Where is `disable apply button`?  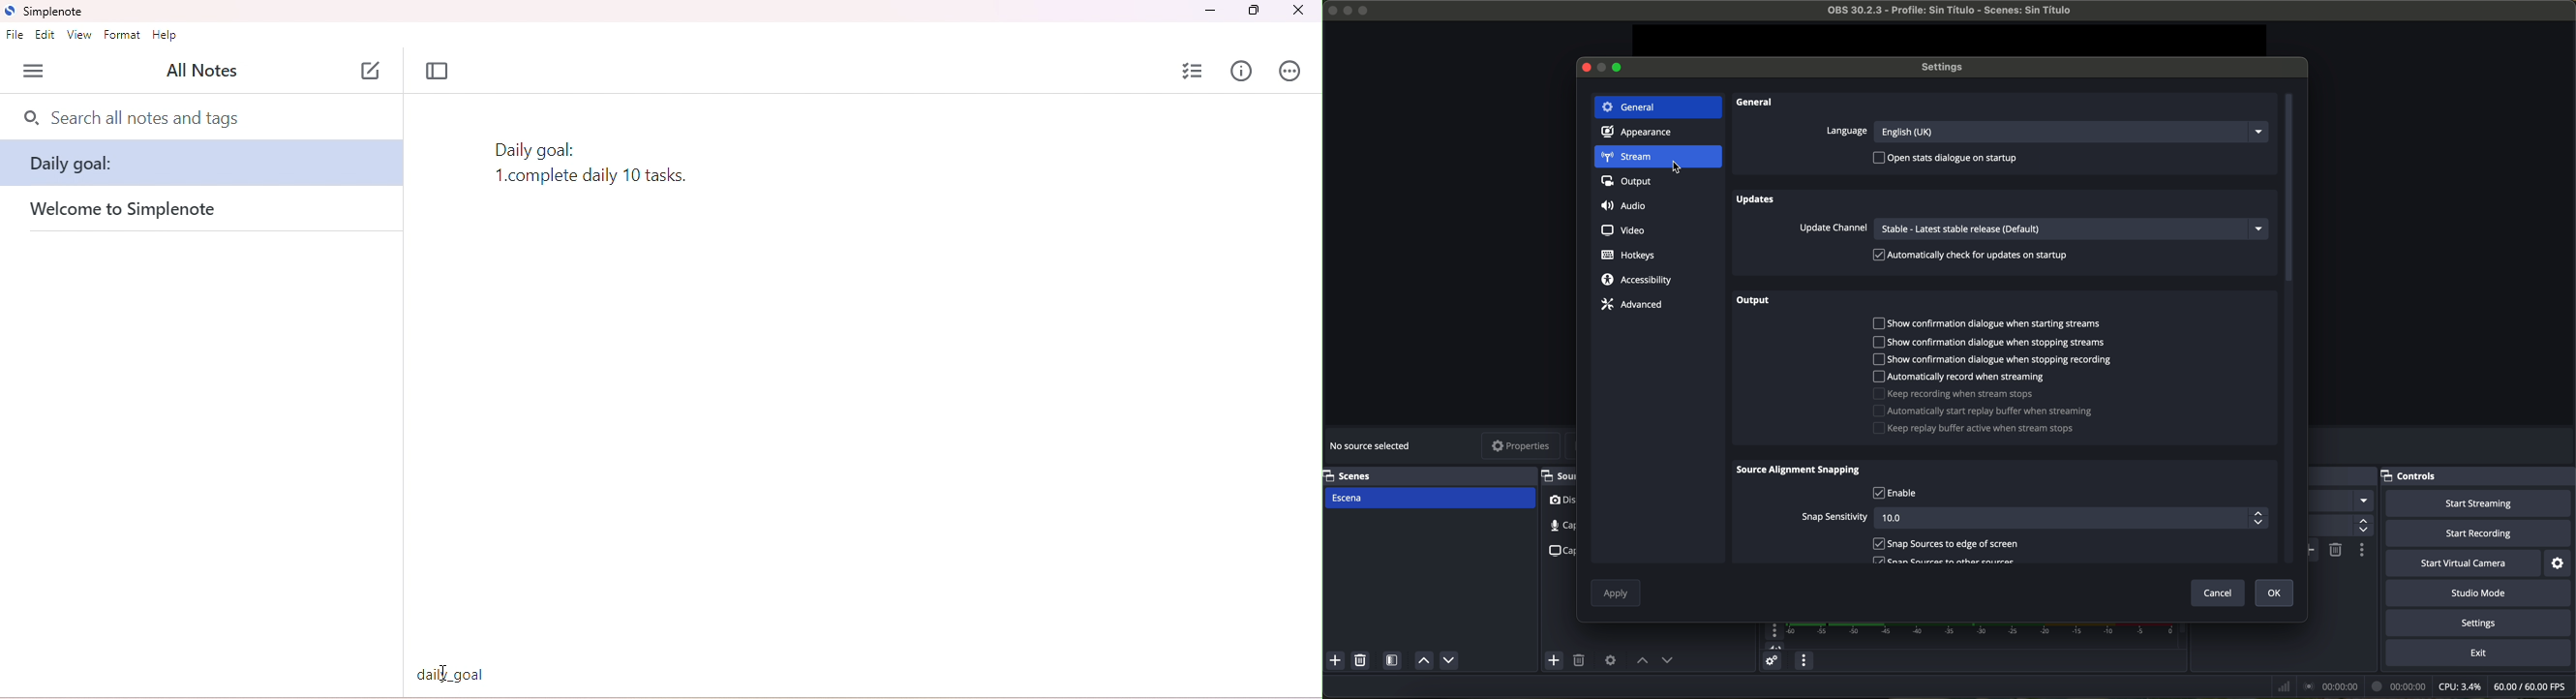 disable apply button is located at coordinates (1615, 593).